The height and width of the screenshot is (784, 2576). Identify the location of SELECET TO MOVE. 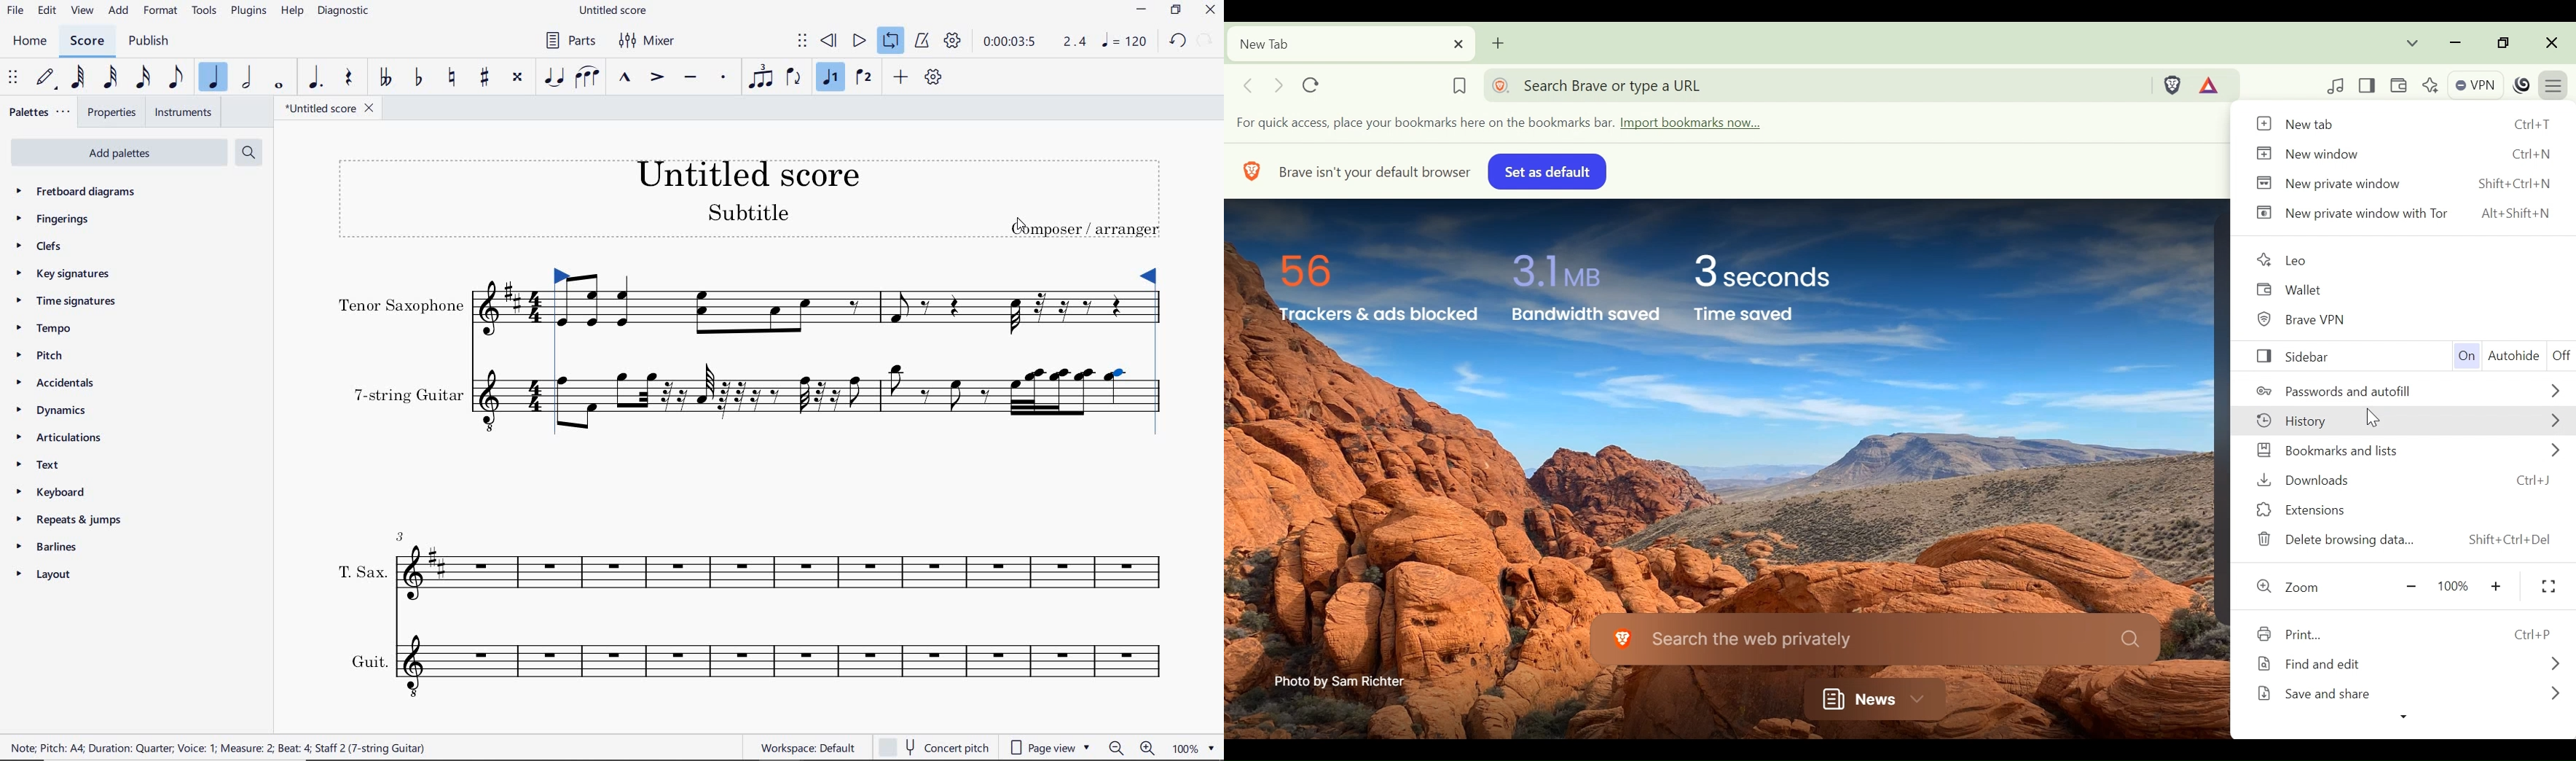
(12, 78).